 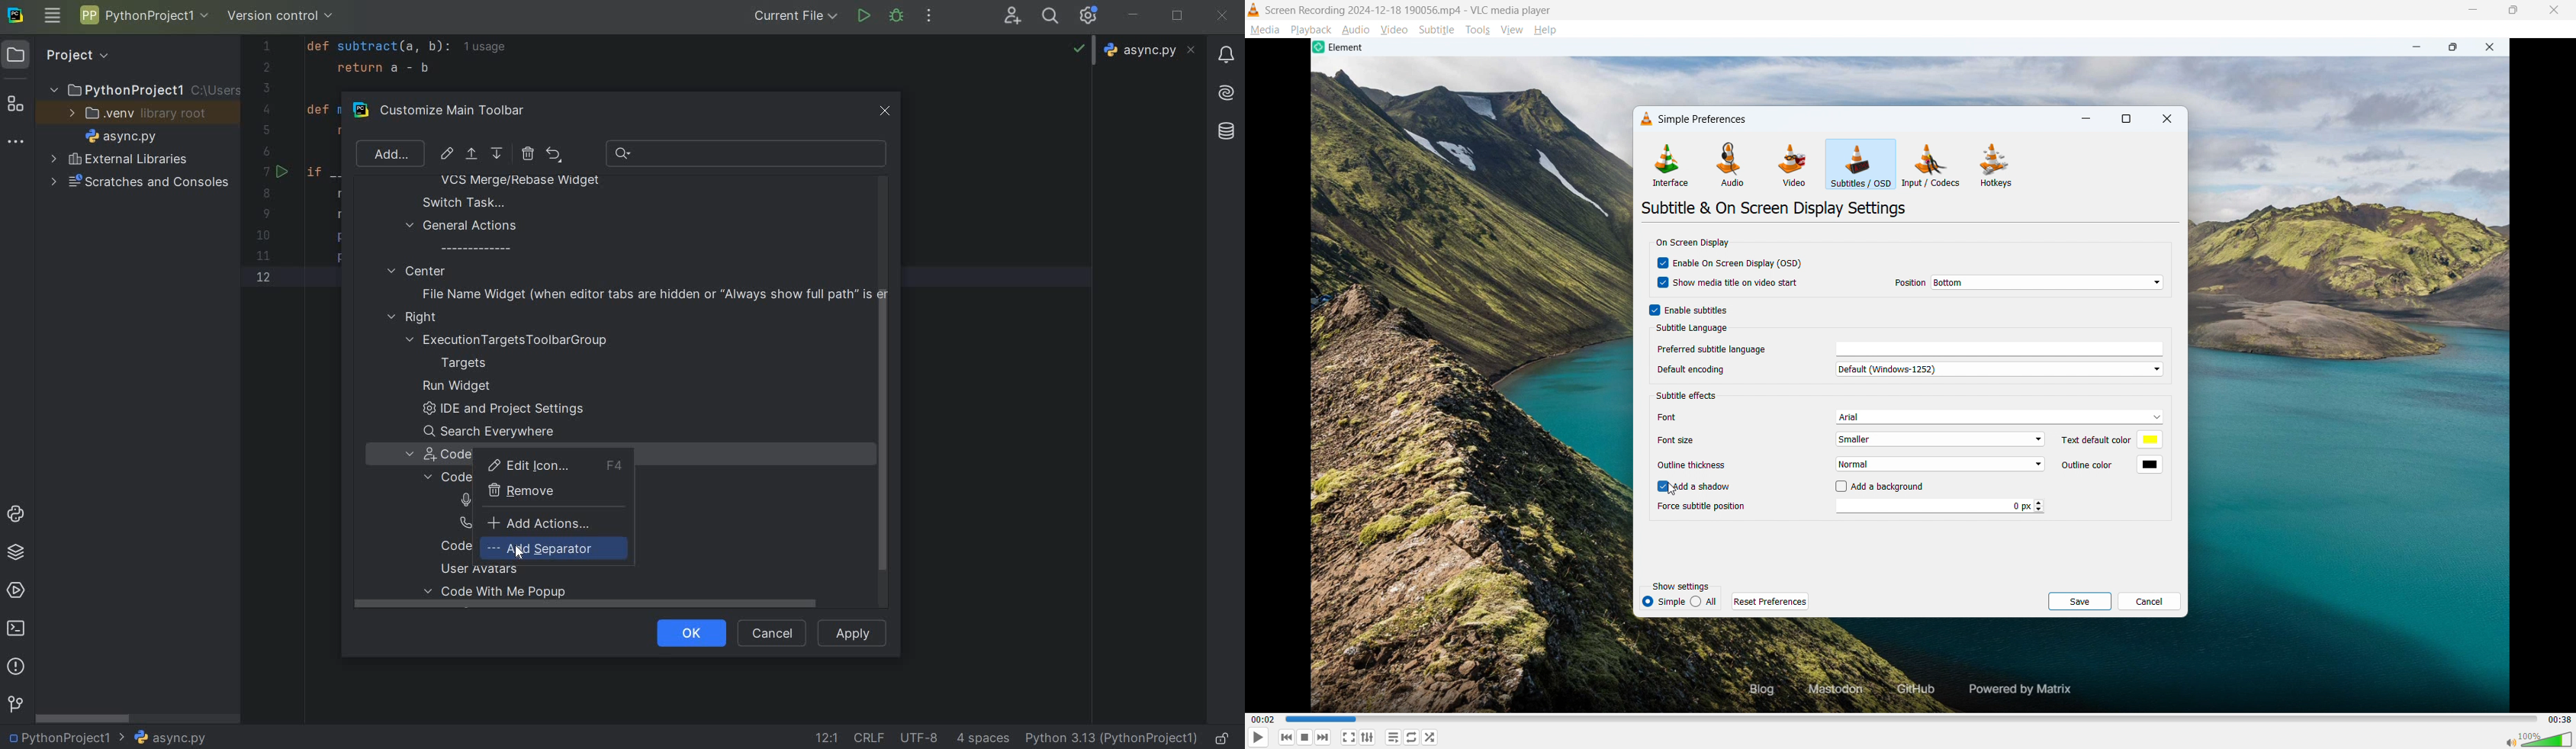 I want to click on random , so click(x=1431, y=737).